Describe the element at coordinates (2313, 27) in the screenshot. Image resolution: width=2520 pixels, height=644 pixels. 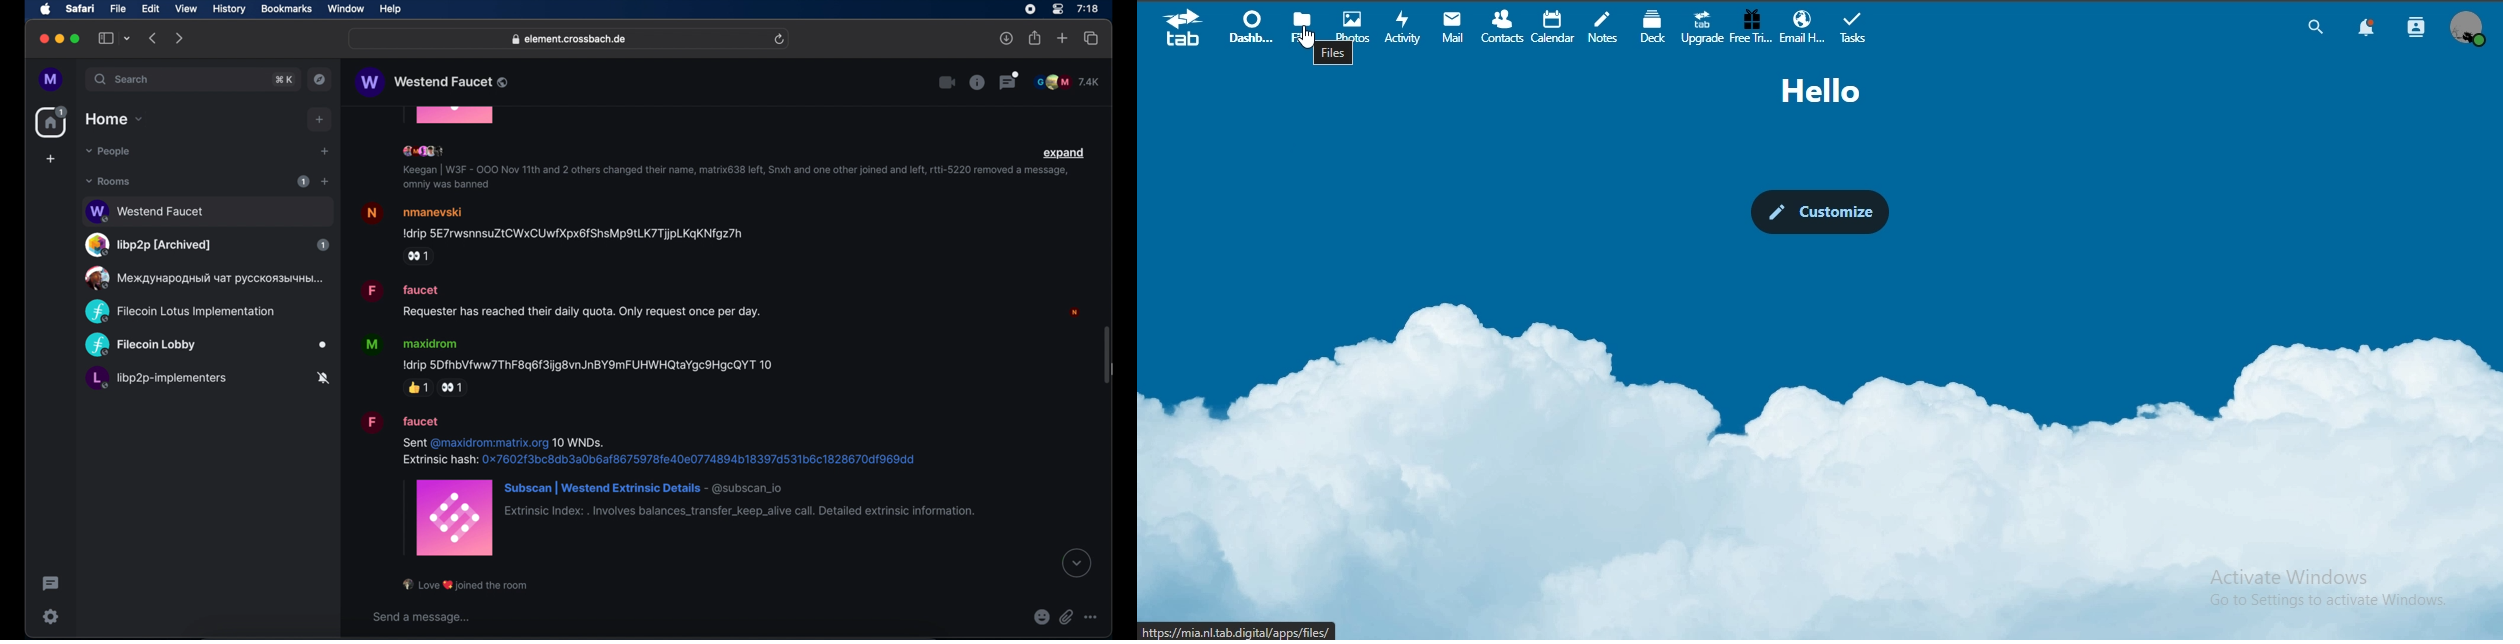
I see `search` at that location.